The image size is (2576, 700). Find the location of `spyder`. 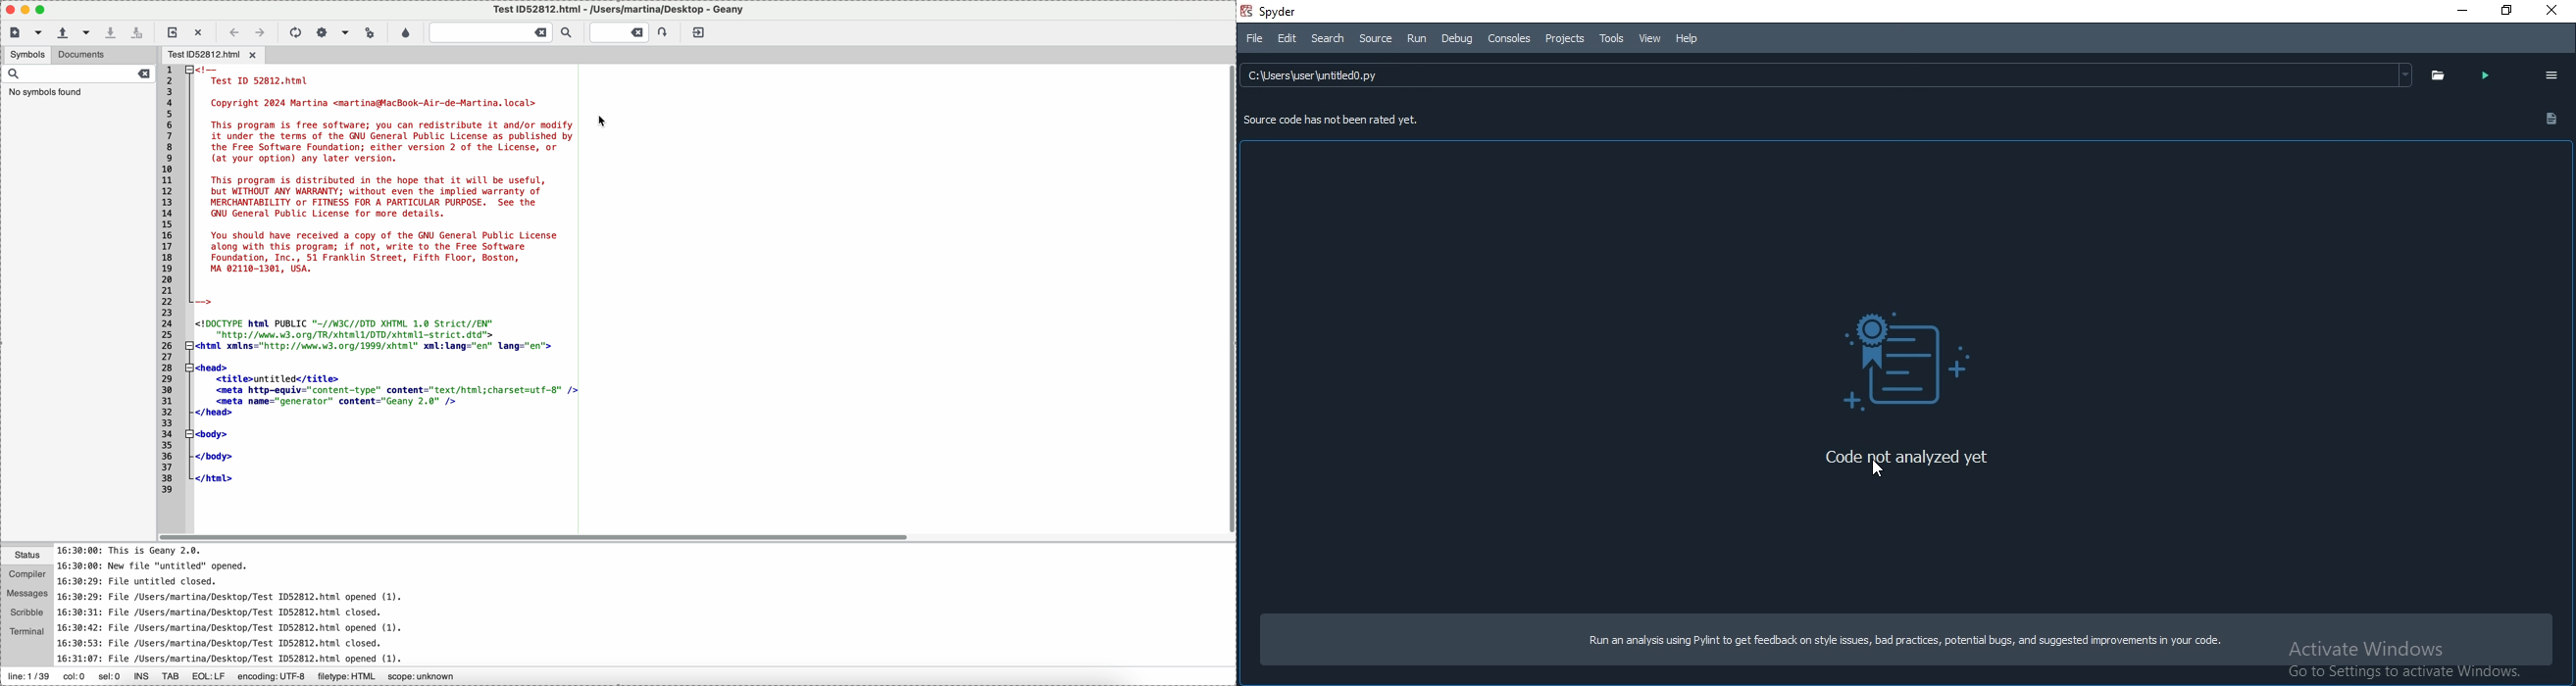

spyder is located at coordinates (1285, 12).